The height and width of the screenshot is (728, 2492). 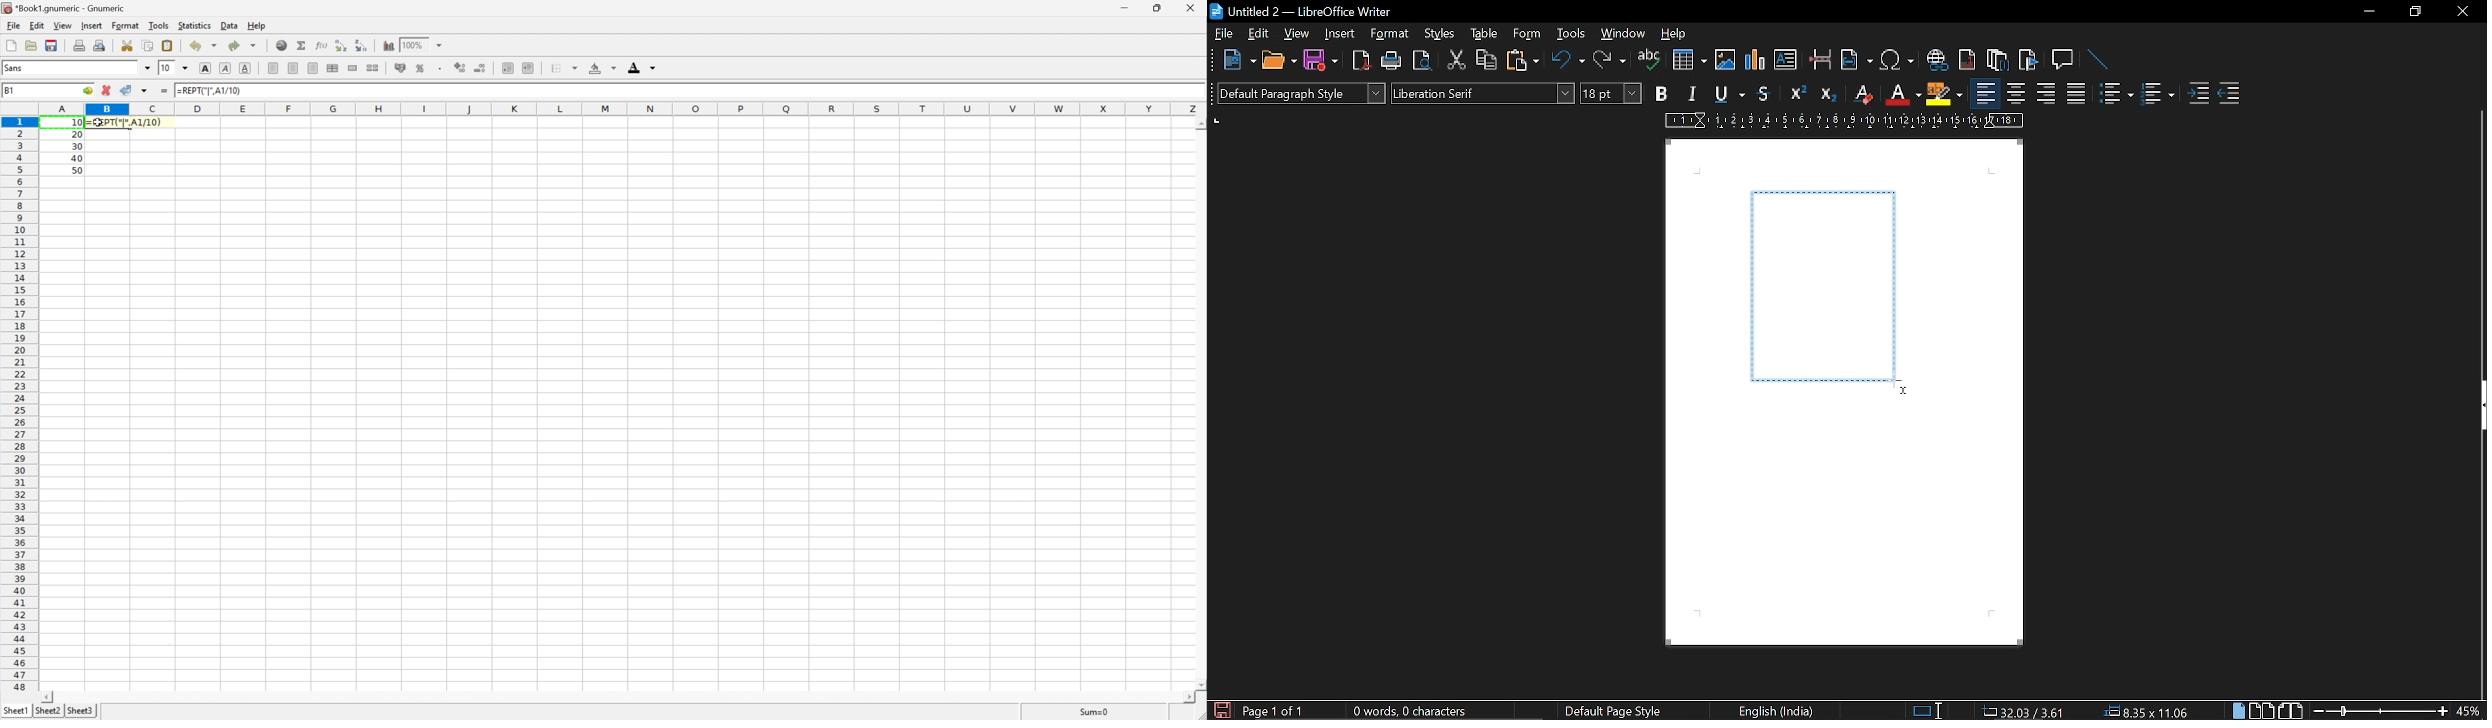 What do you see at coordinates (1569, 35) in the screenshot?
I see `tools` at bounding box center [1569, 35].